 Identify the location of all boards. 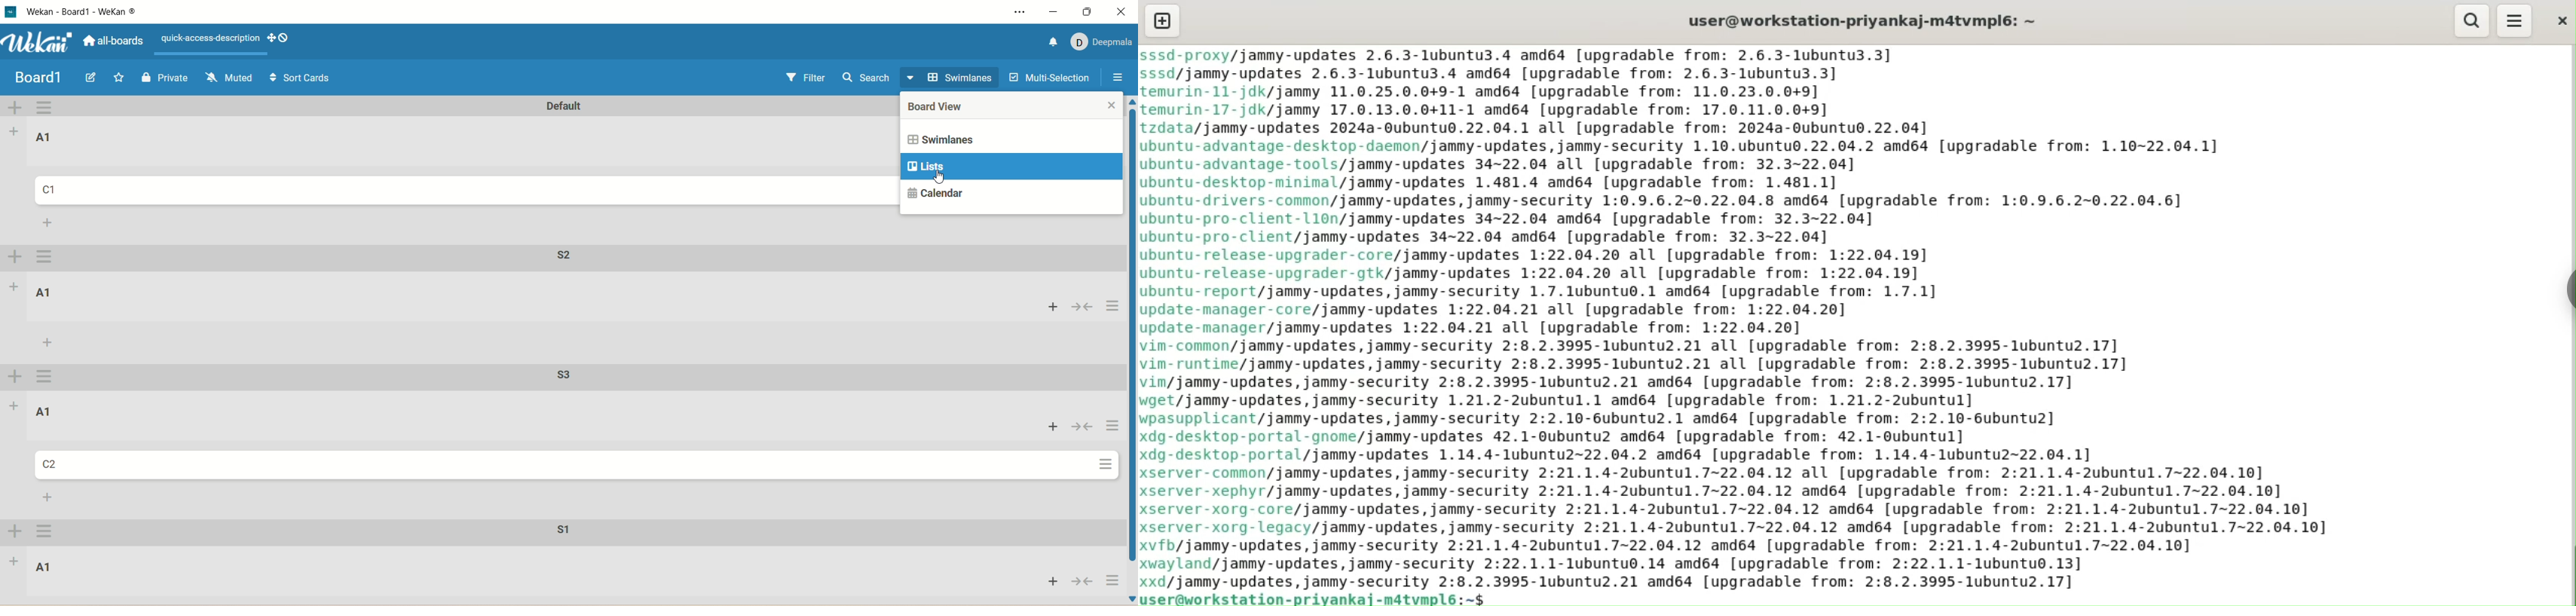
(117, 44).